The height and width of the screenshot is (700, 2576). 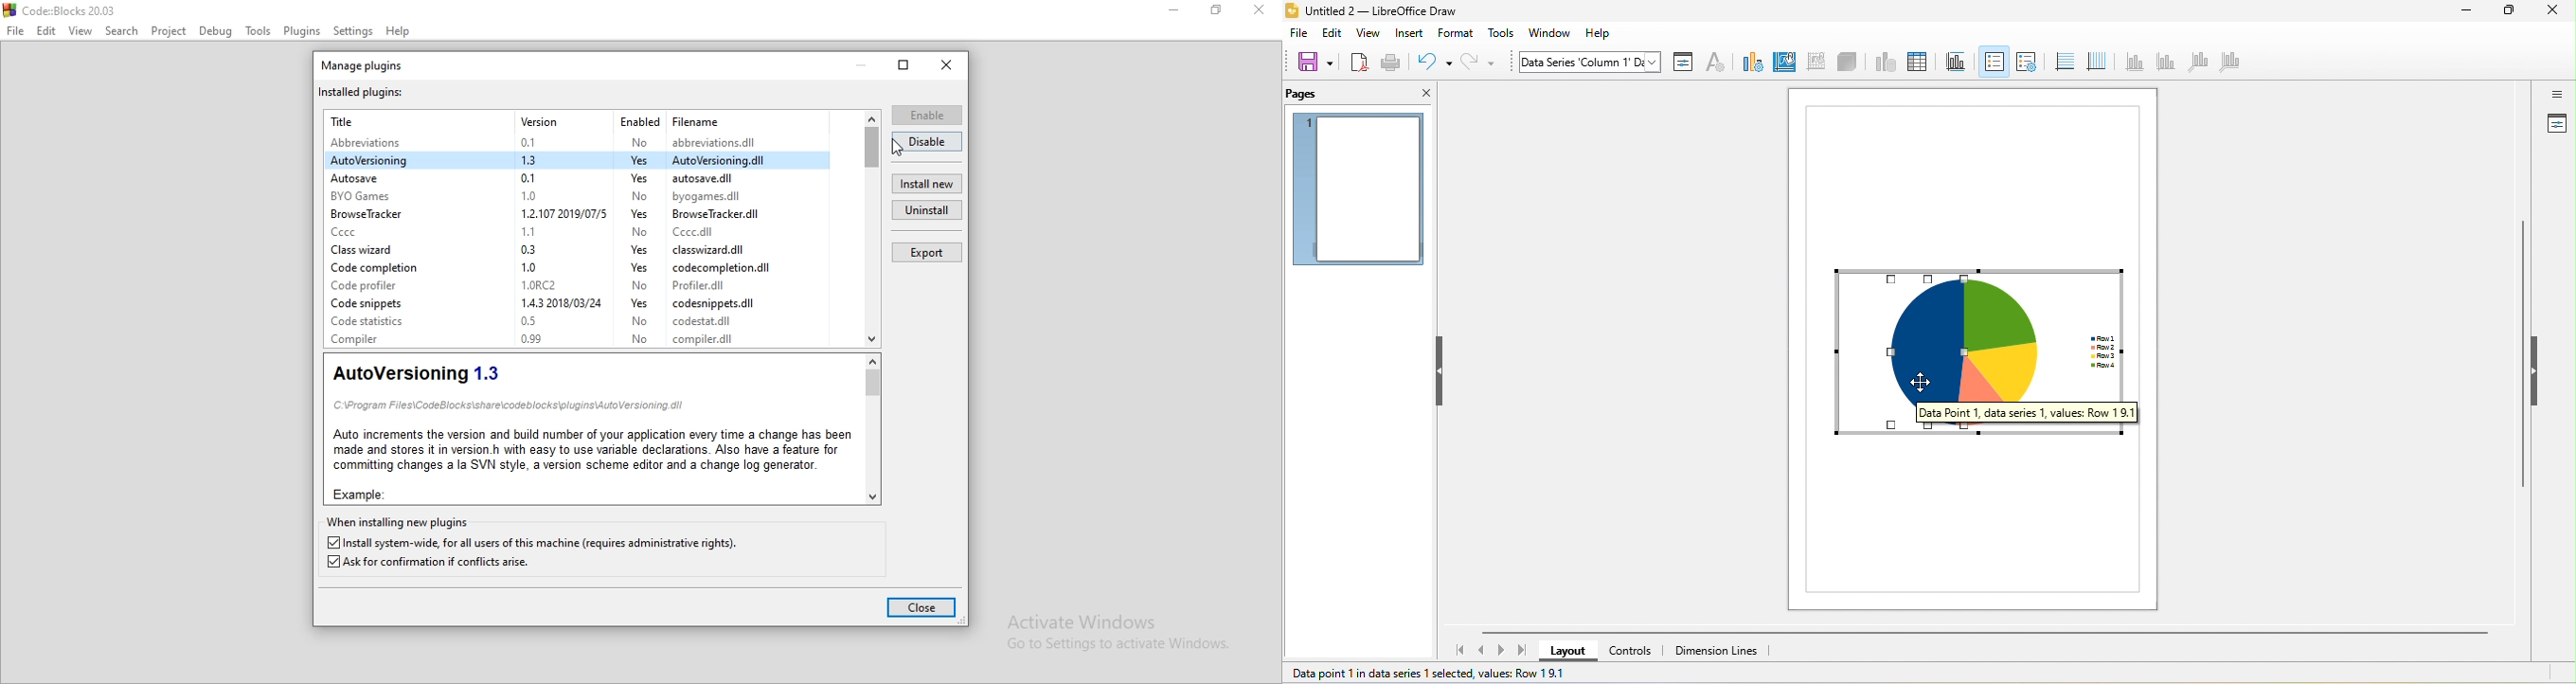 What do you see at coordinates (1720, 651) in the screenshot?
I see `dimension lines` at bounding box center [1720, 651].